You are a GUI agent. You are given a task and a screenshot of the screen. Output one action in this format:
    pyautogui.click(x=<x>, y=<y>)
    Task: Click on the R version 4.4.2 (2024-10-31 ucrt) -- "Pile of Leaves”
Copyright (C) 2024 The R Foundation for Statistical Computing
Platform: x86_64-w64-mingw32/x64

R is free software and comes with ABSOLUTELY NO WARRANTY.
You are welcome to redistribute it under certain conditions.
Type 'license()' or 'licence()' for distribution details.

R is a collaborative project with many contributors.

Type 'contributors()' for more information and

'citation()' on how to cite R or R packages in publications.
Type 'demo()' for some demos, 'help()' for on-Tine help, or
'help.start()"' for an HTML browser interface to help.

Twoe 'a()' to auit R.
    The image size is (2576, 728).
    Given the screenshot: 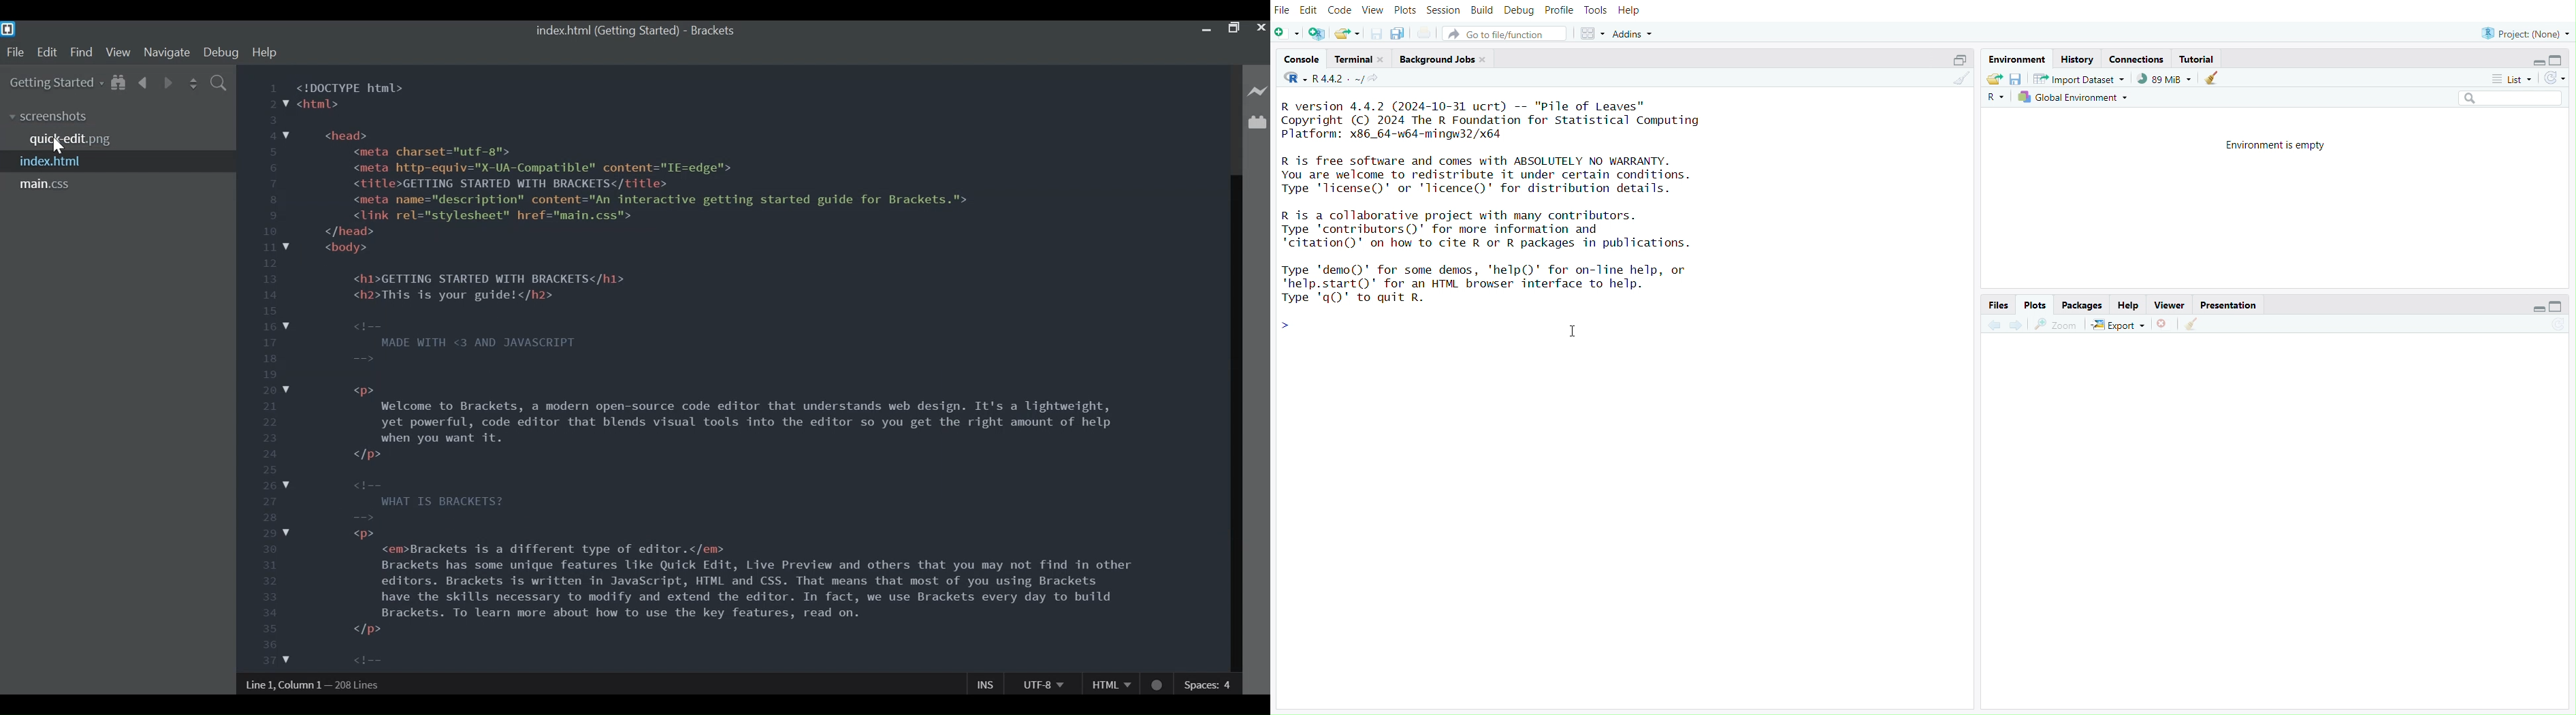 What is the action you would take?
    pyautogui.click(x=1502, y=196)
    